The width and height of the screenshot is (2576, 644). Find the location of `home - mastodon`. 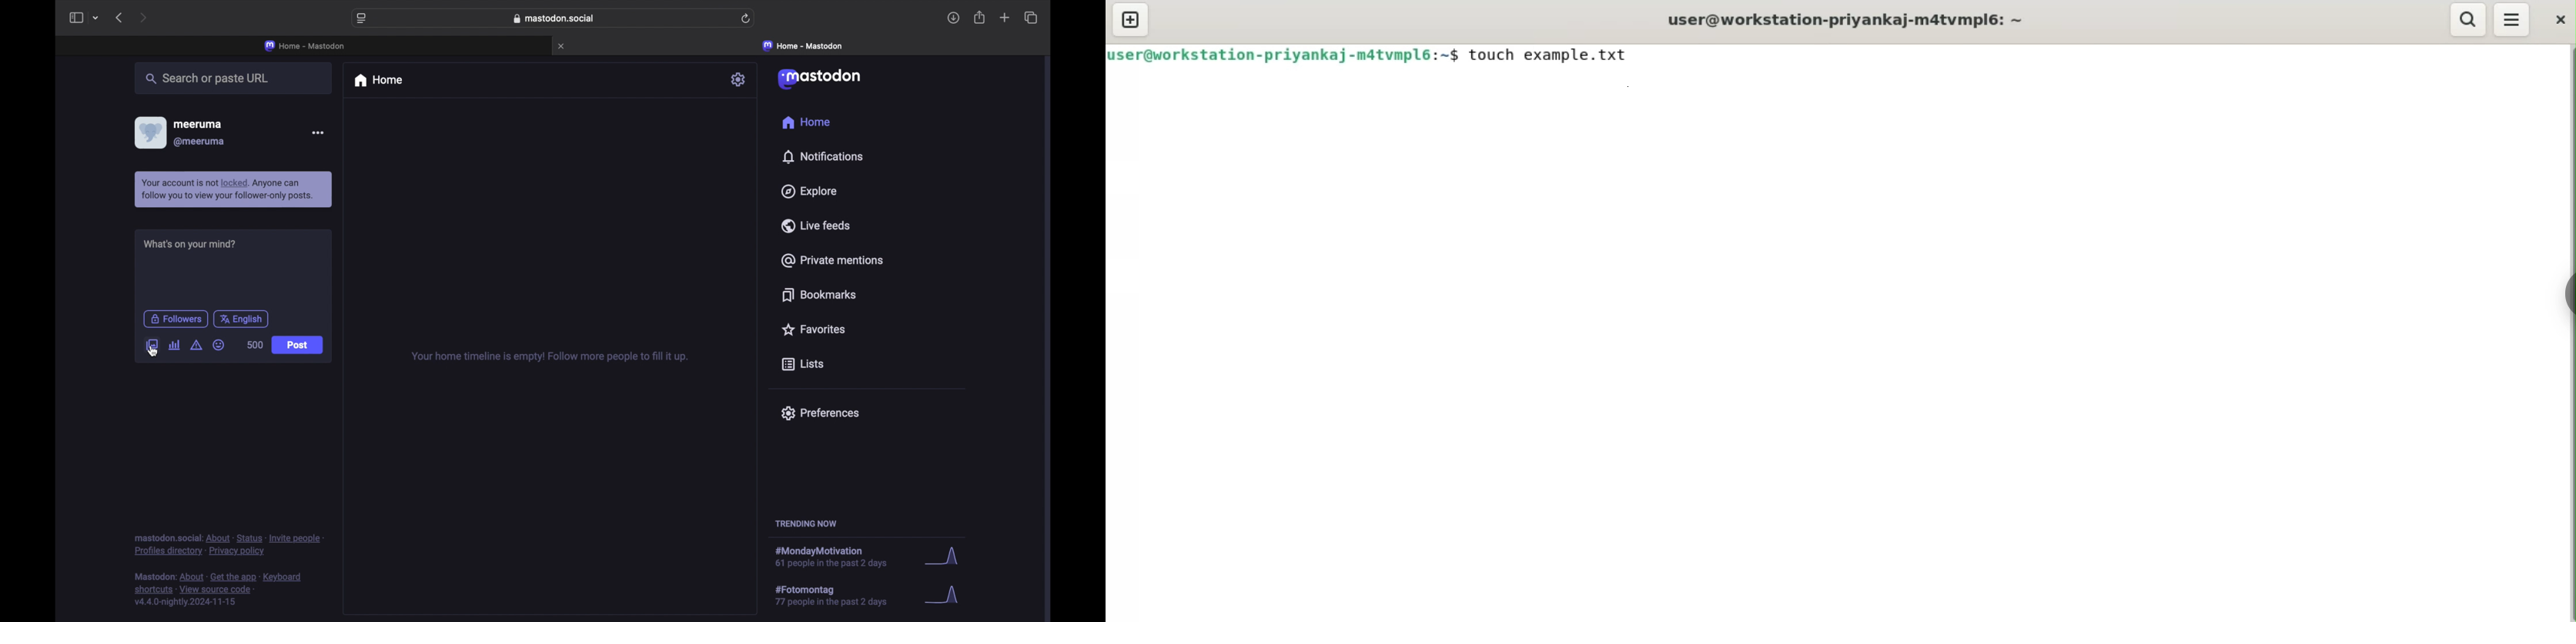

home - mastodon is located at coordinates (305, 45).